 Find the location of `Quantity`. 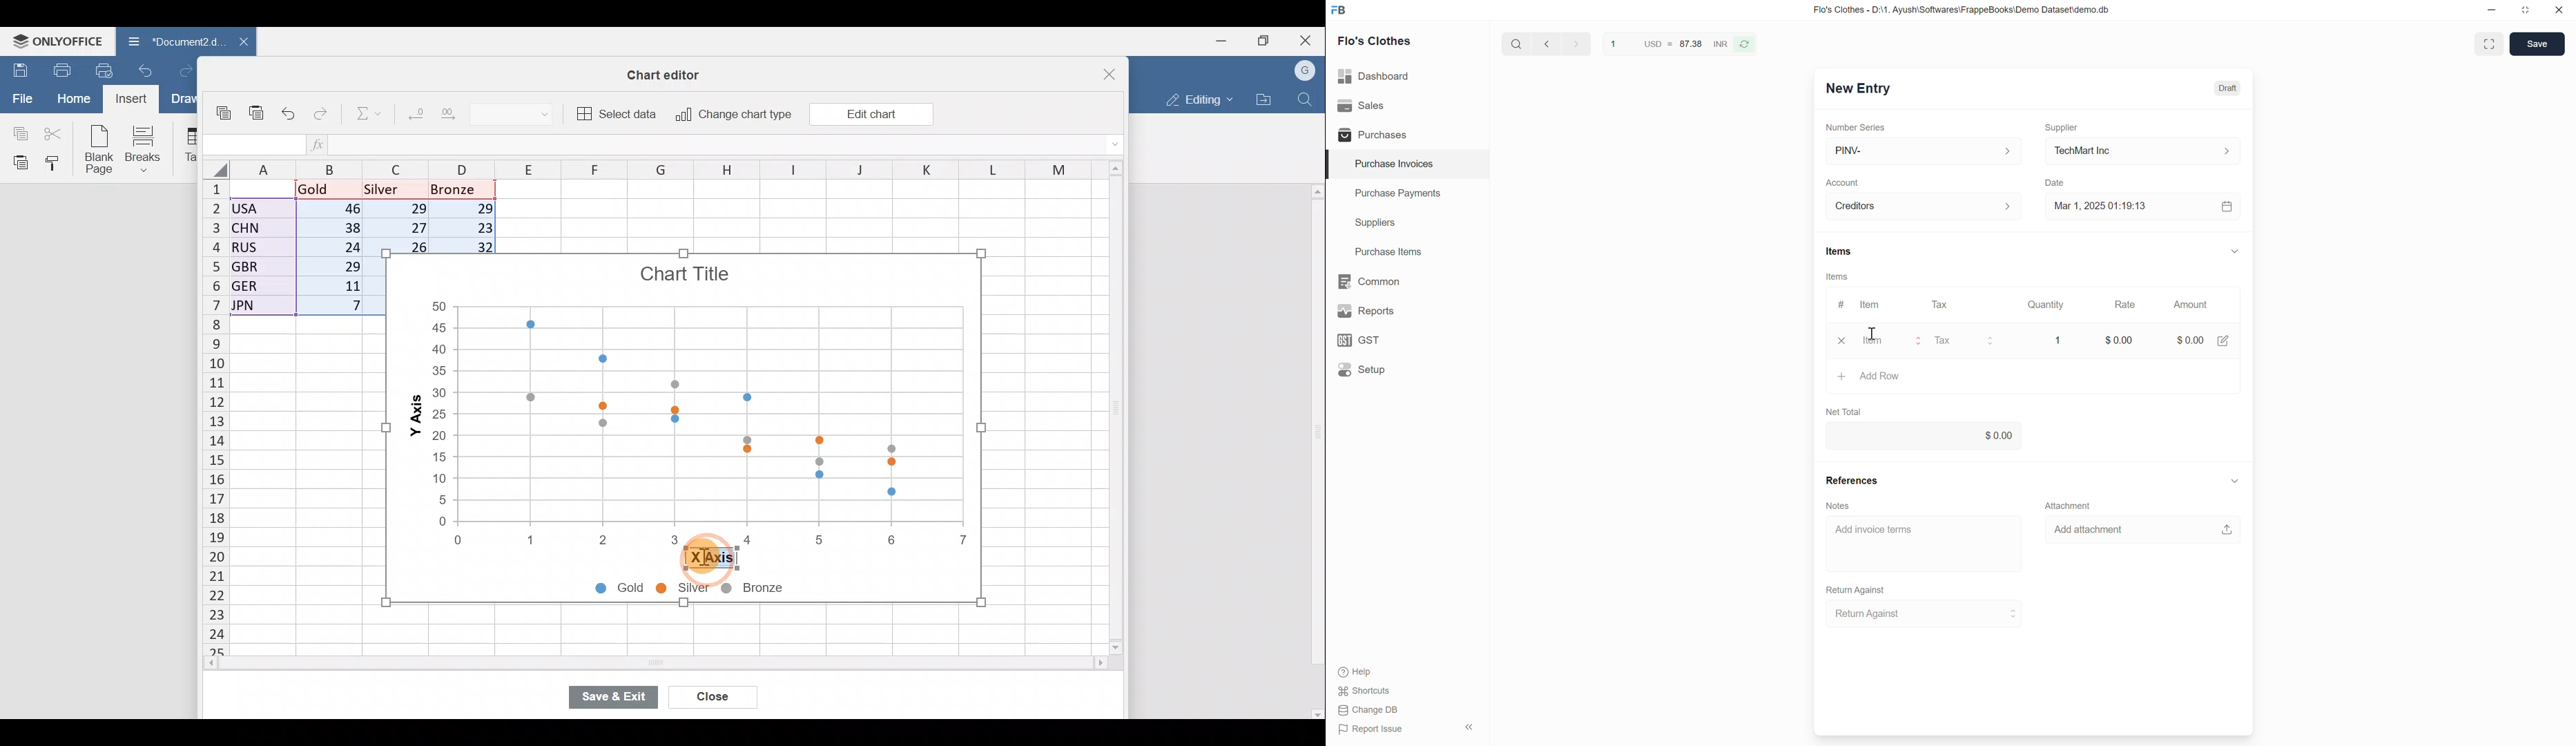

Quantity is located at coordinates (2049, 305).